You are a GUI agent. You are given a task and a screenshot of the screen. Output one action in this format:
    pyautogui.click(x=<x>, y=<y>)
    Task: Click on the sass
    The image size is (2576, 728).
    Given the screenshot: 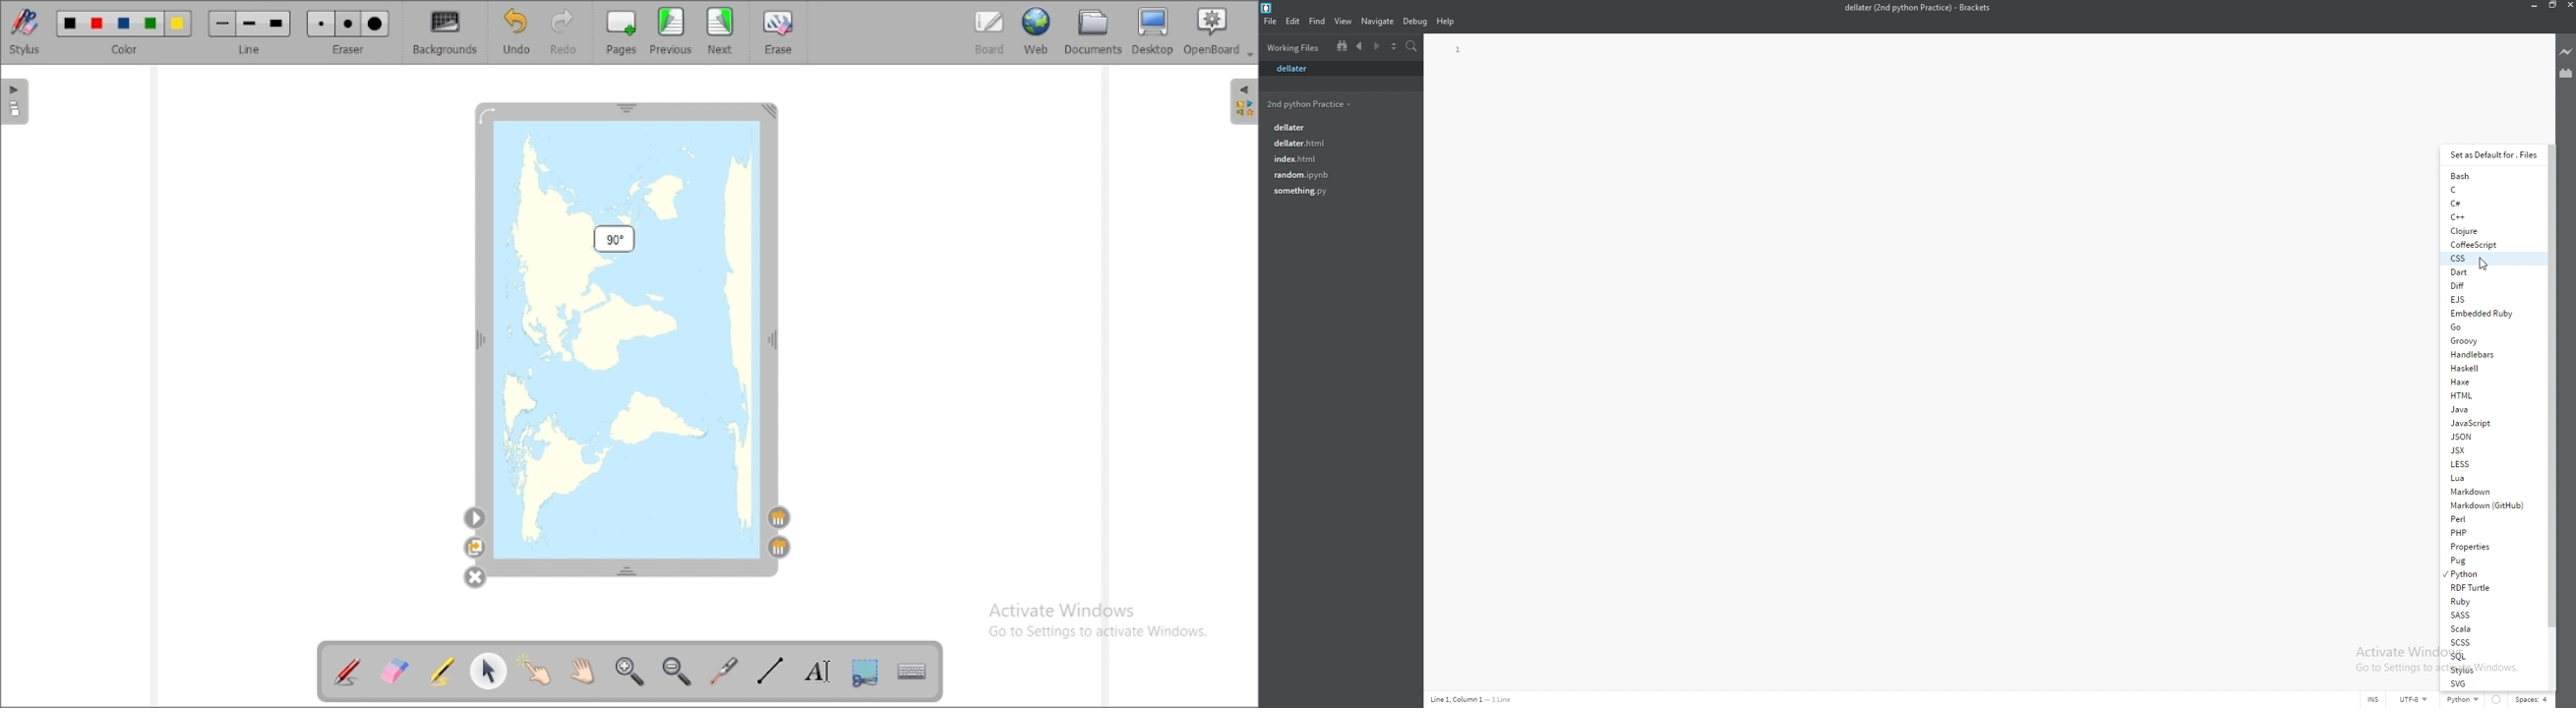 What is the action you would take?
    pyautogui.click(x=2491, y=615)
    